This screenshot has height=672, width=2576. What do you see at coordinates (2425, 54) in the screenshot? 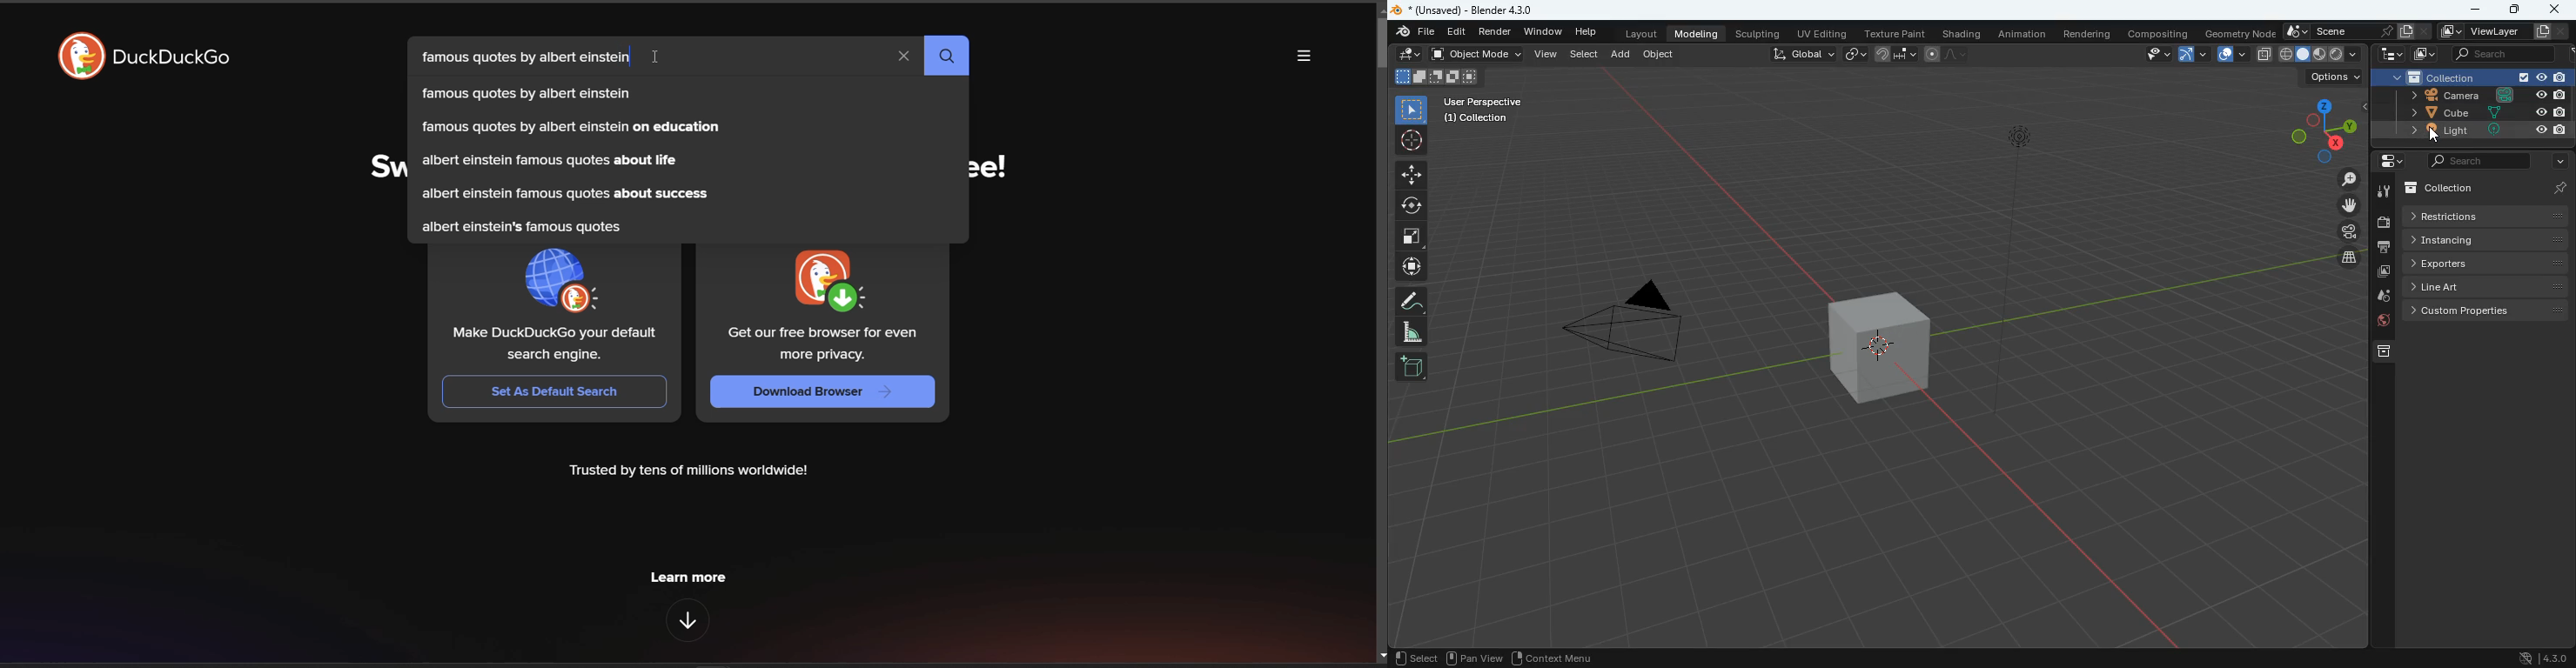
I see `image` at bounding box center [2425, 54].